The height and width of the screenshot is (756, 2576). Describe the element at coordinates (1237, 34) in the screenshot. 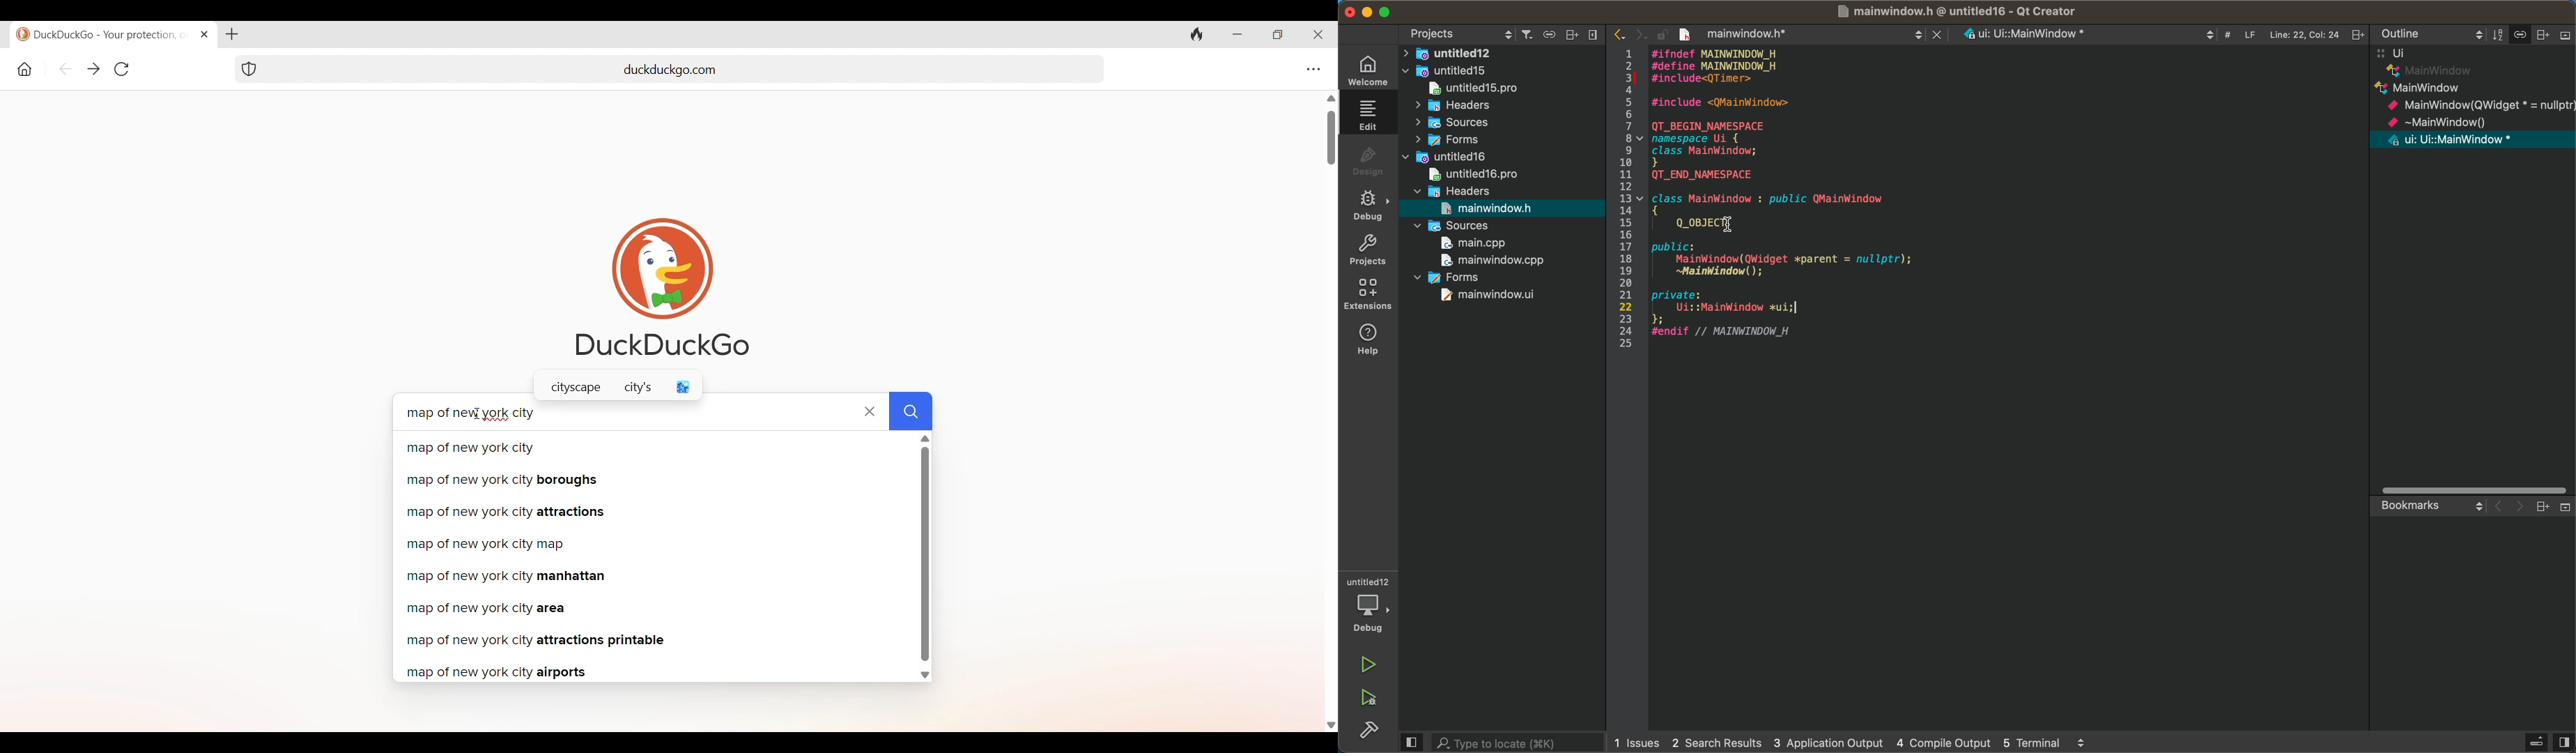

I see `Minimize` at that location.